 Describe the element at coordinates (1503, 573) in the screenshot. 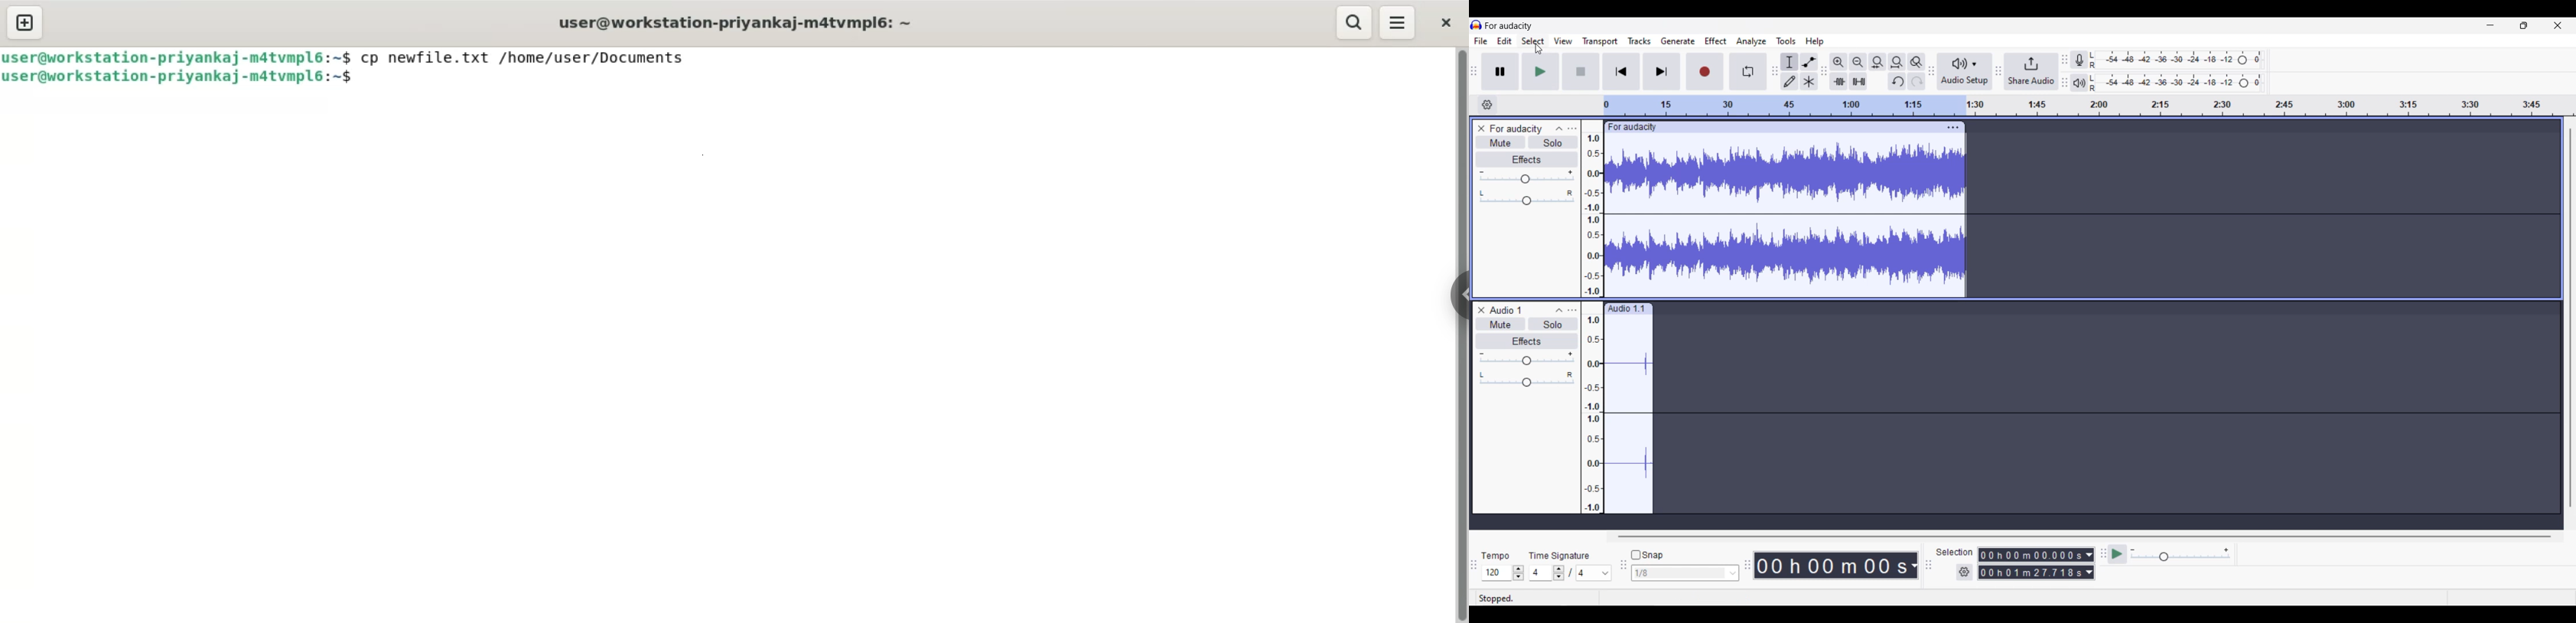

I see `Tempo settings` at that location.